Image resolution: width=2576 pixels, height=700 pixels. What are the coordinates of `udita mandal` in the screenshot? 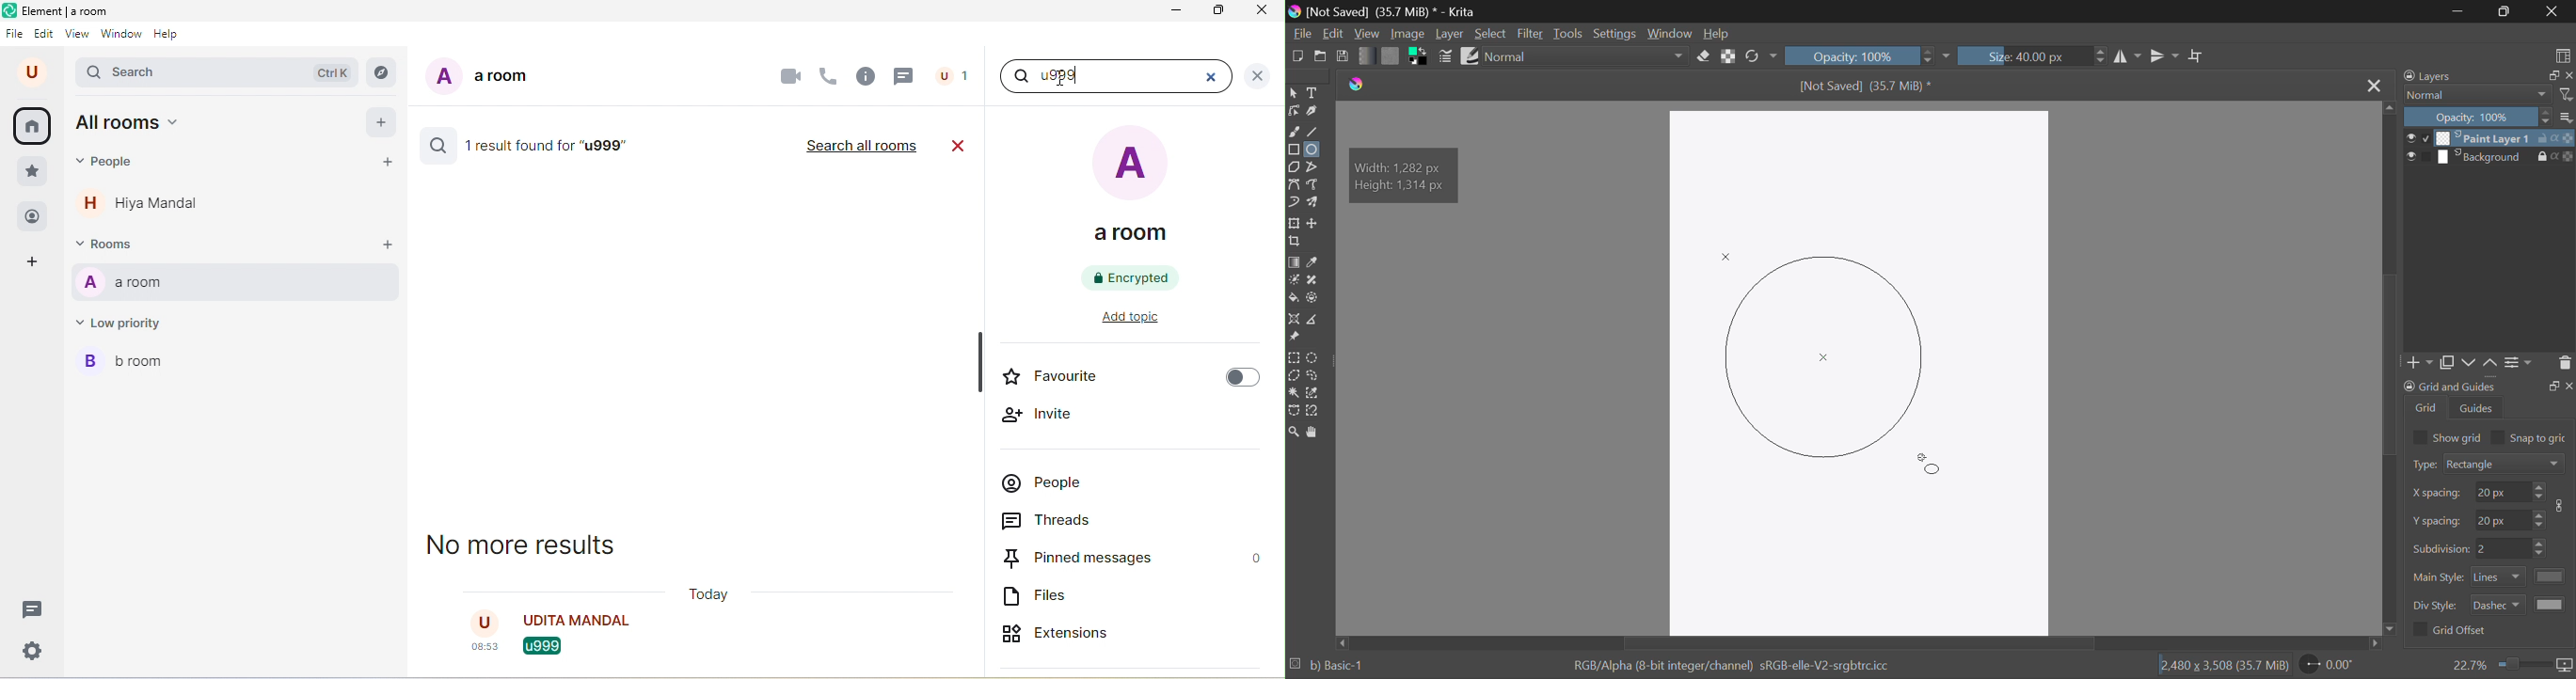 It's located at (570, 622).